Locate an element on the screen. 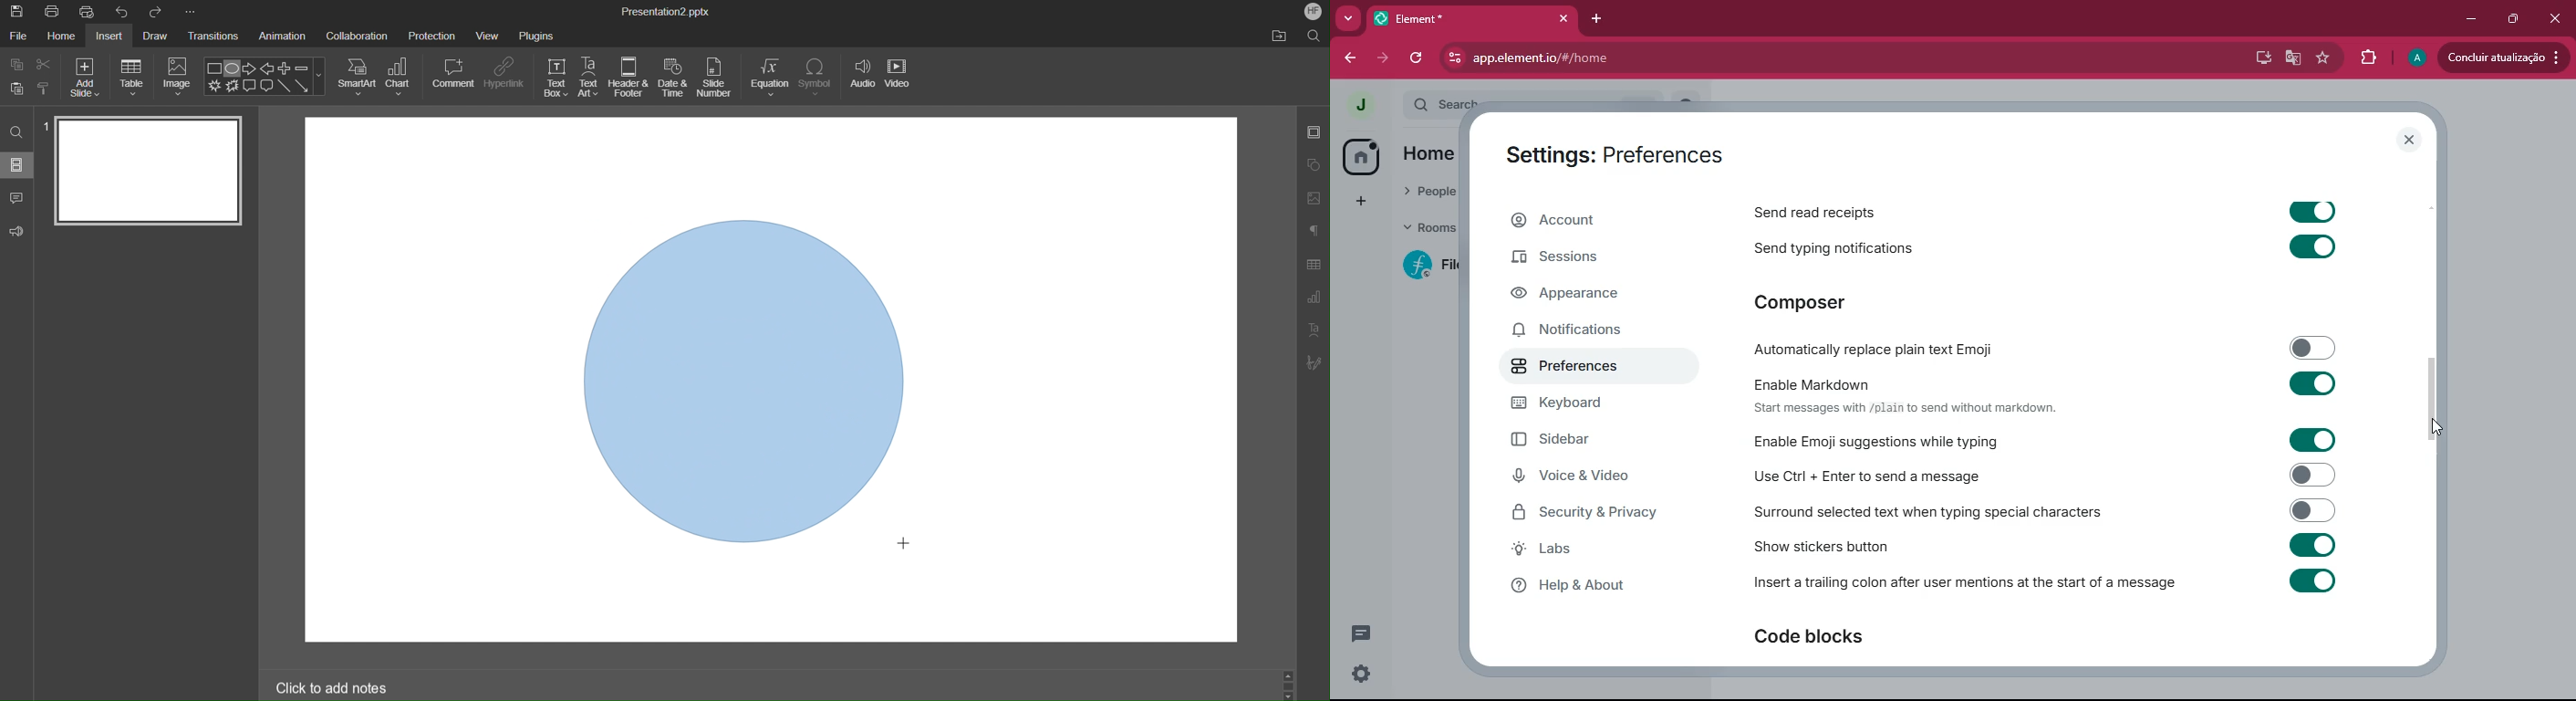 The image size is (2576, 728). app.element.io/#/home is located at coordinates (1704, 58).